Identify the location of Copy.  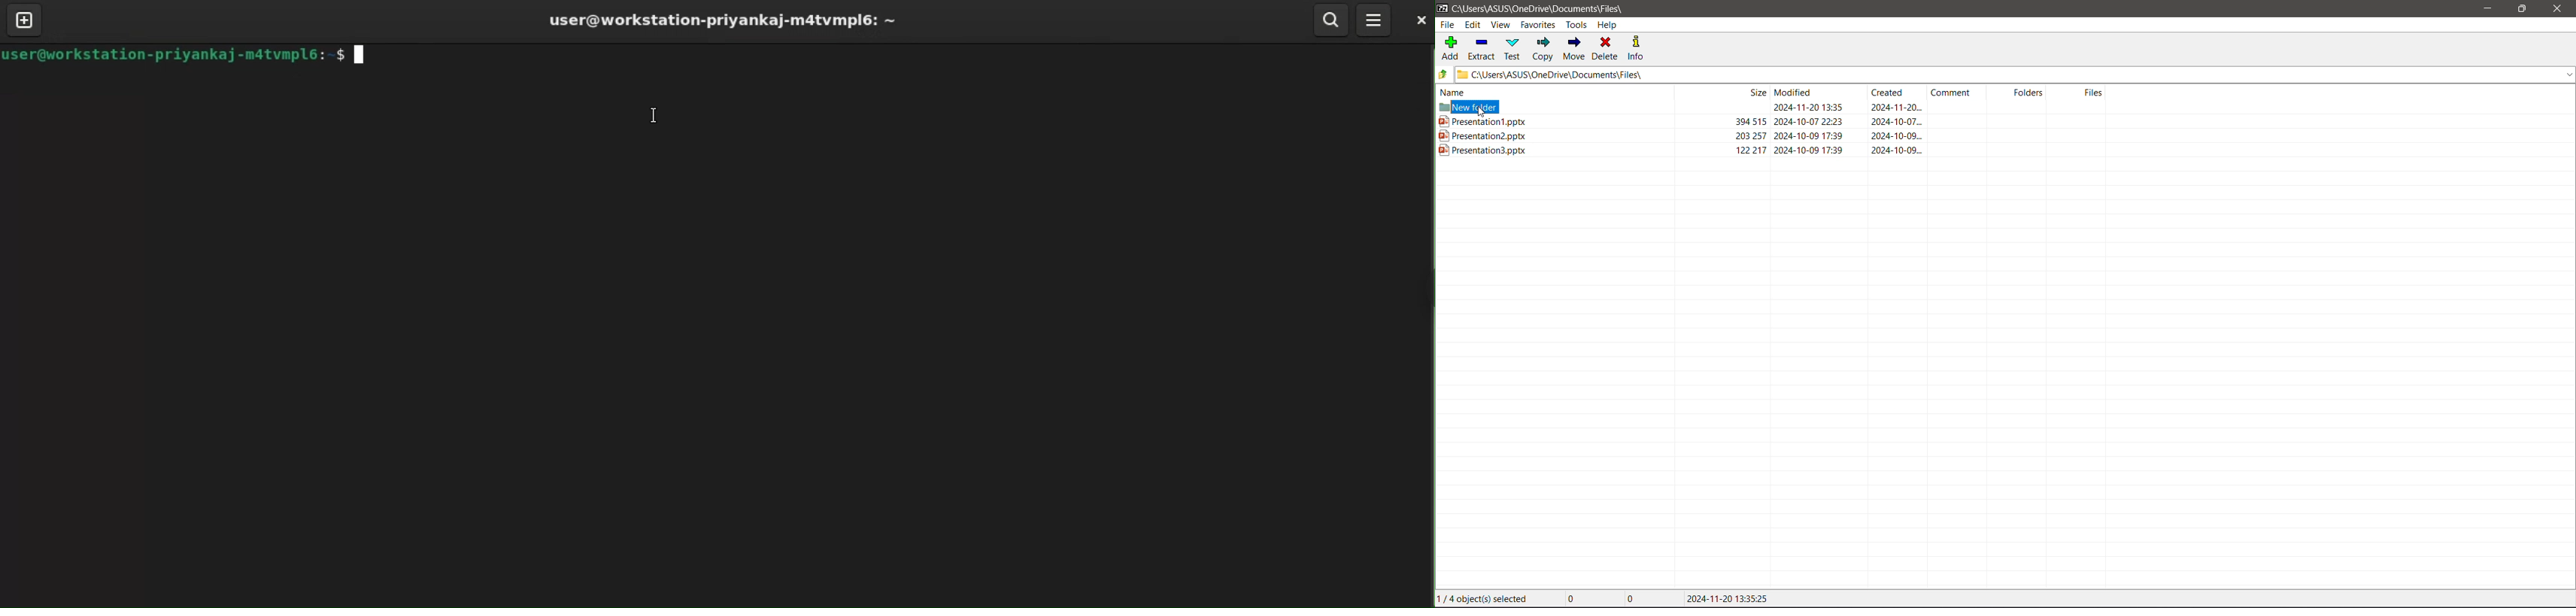
(1543, 49).